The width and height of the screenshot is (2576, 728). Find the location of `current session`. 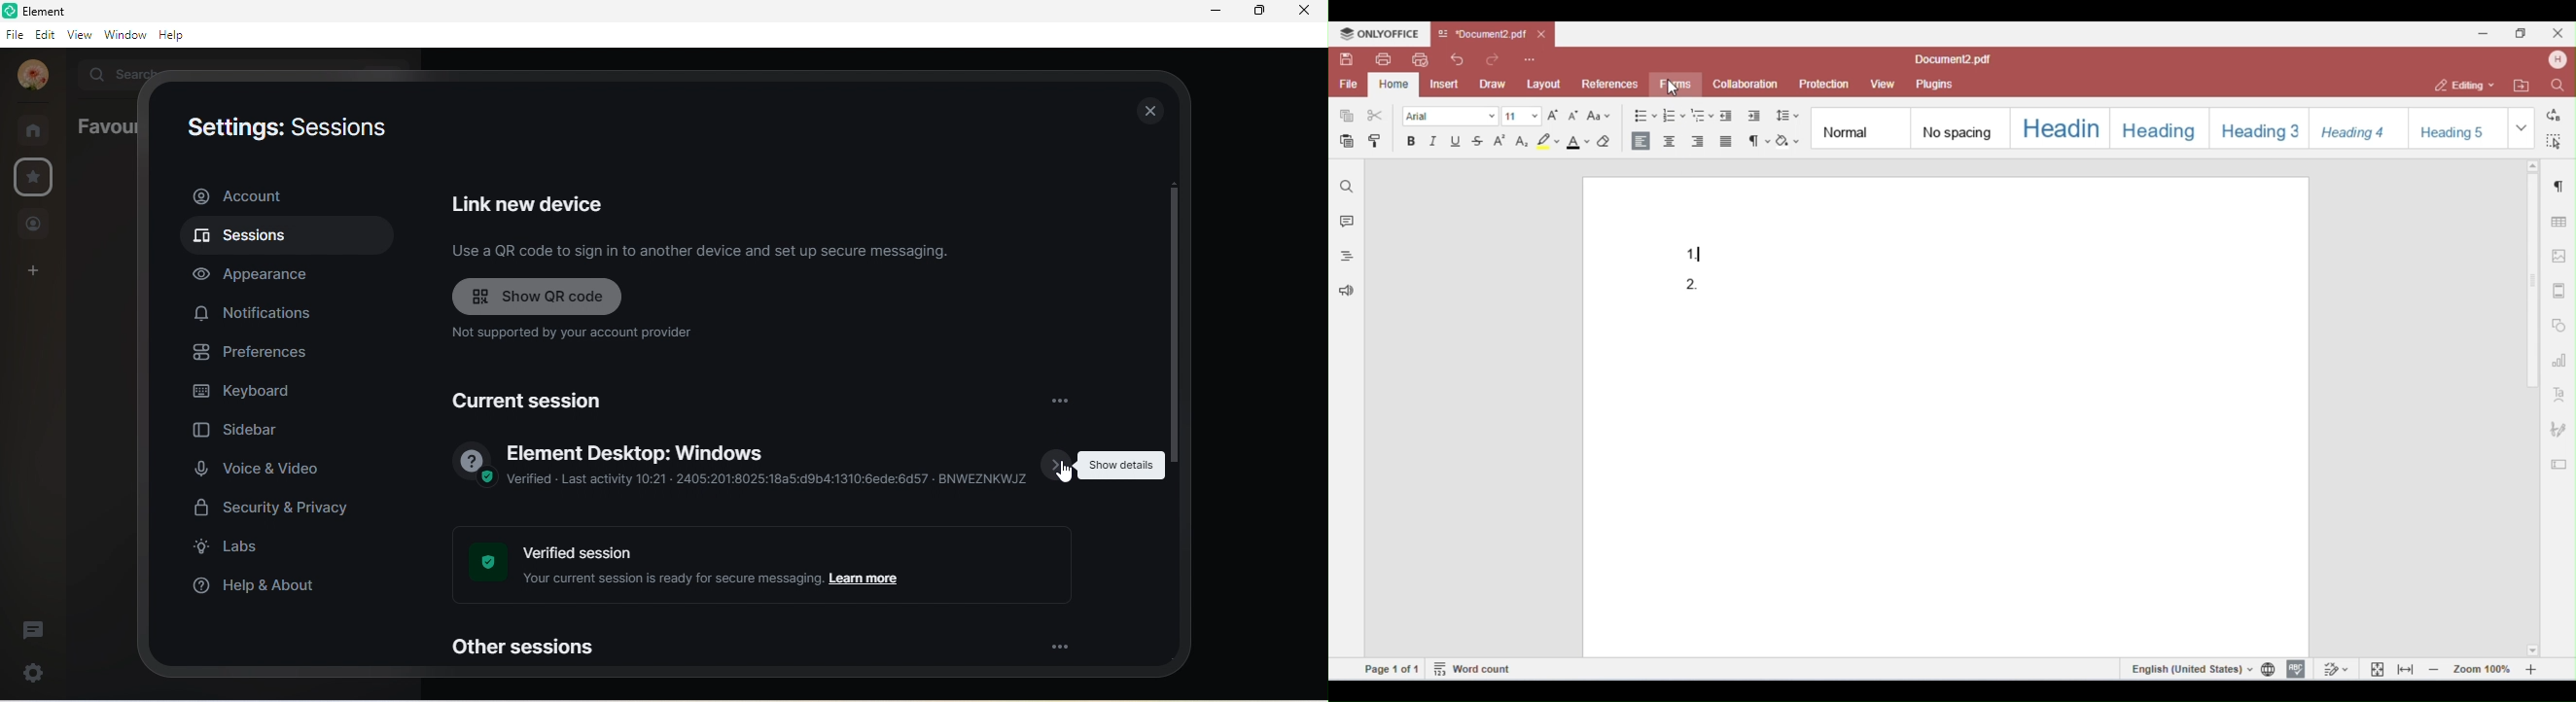

current session is located at coordinates (535, 404).